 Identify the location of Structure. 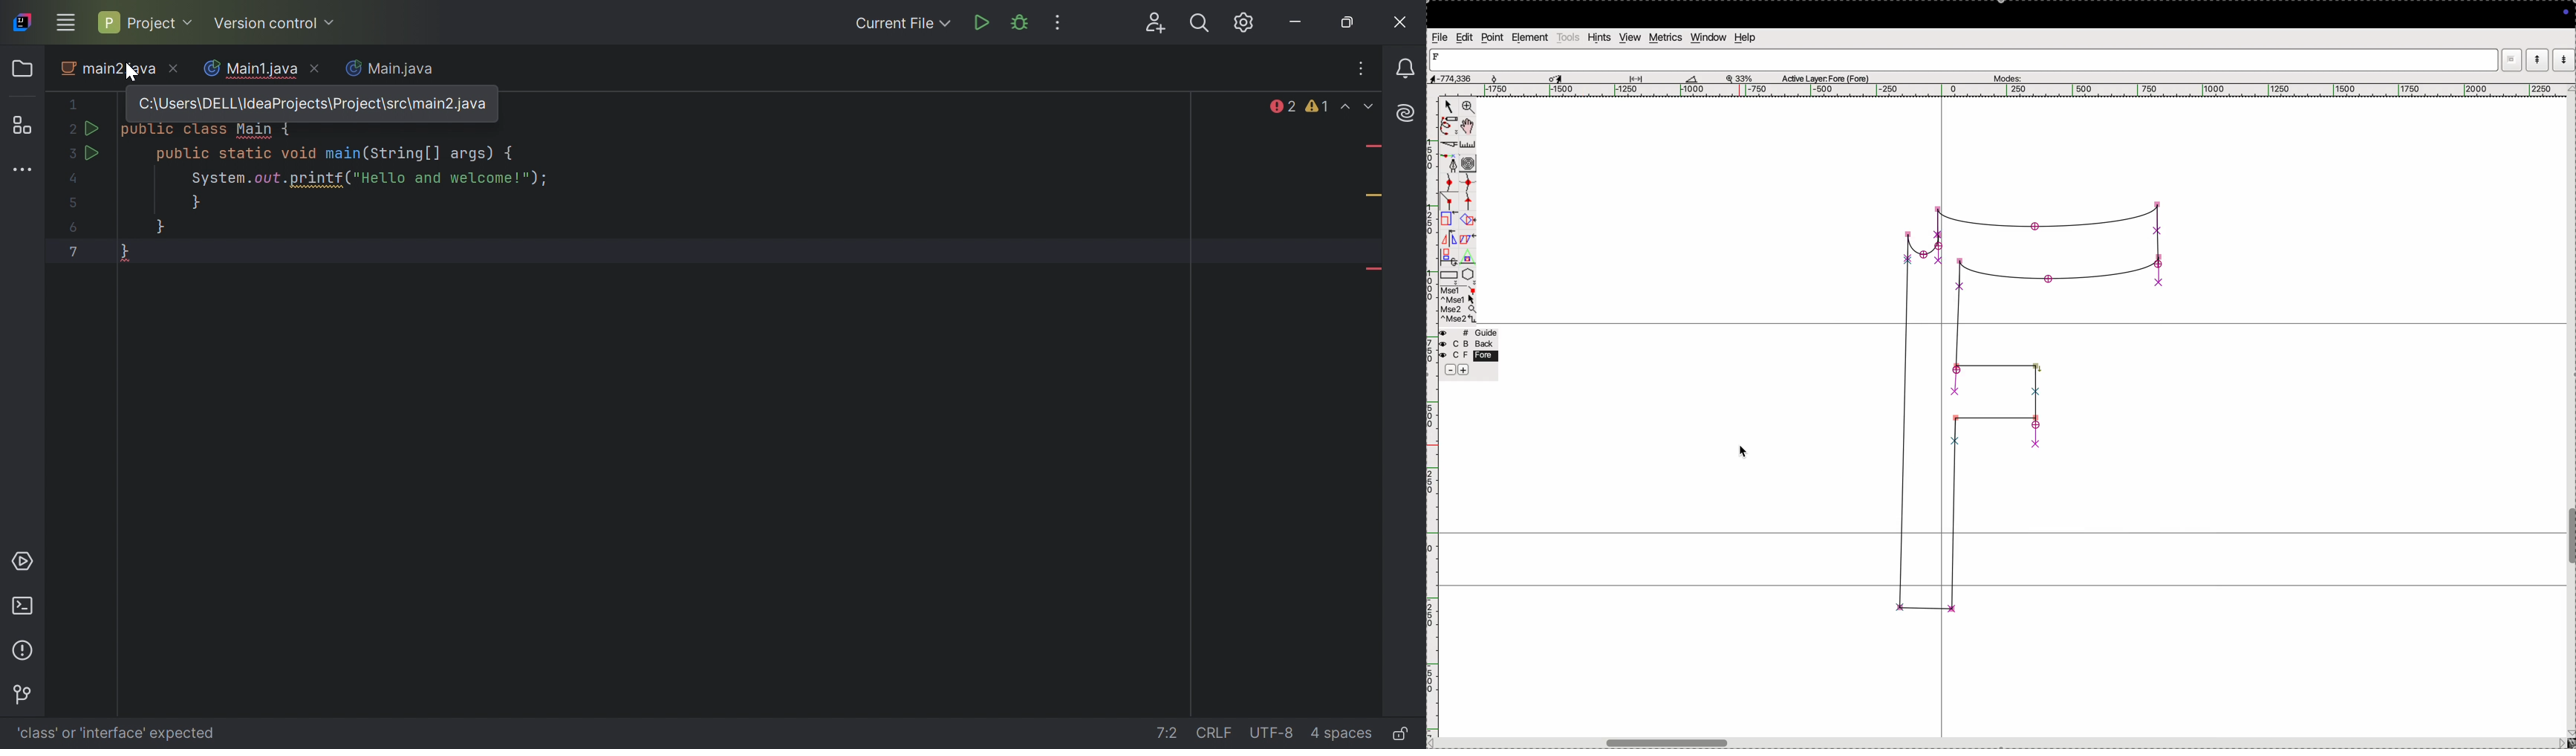
(21, 125).